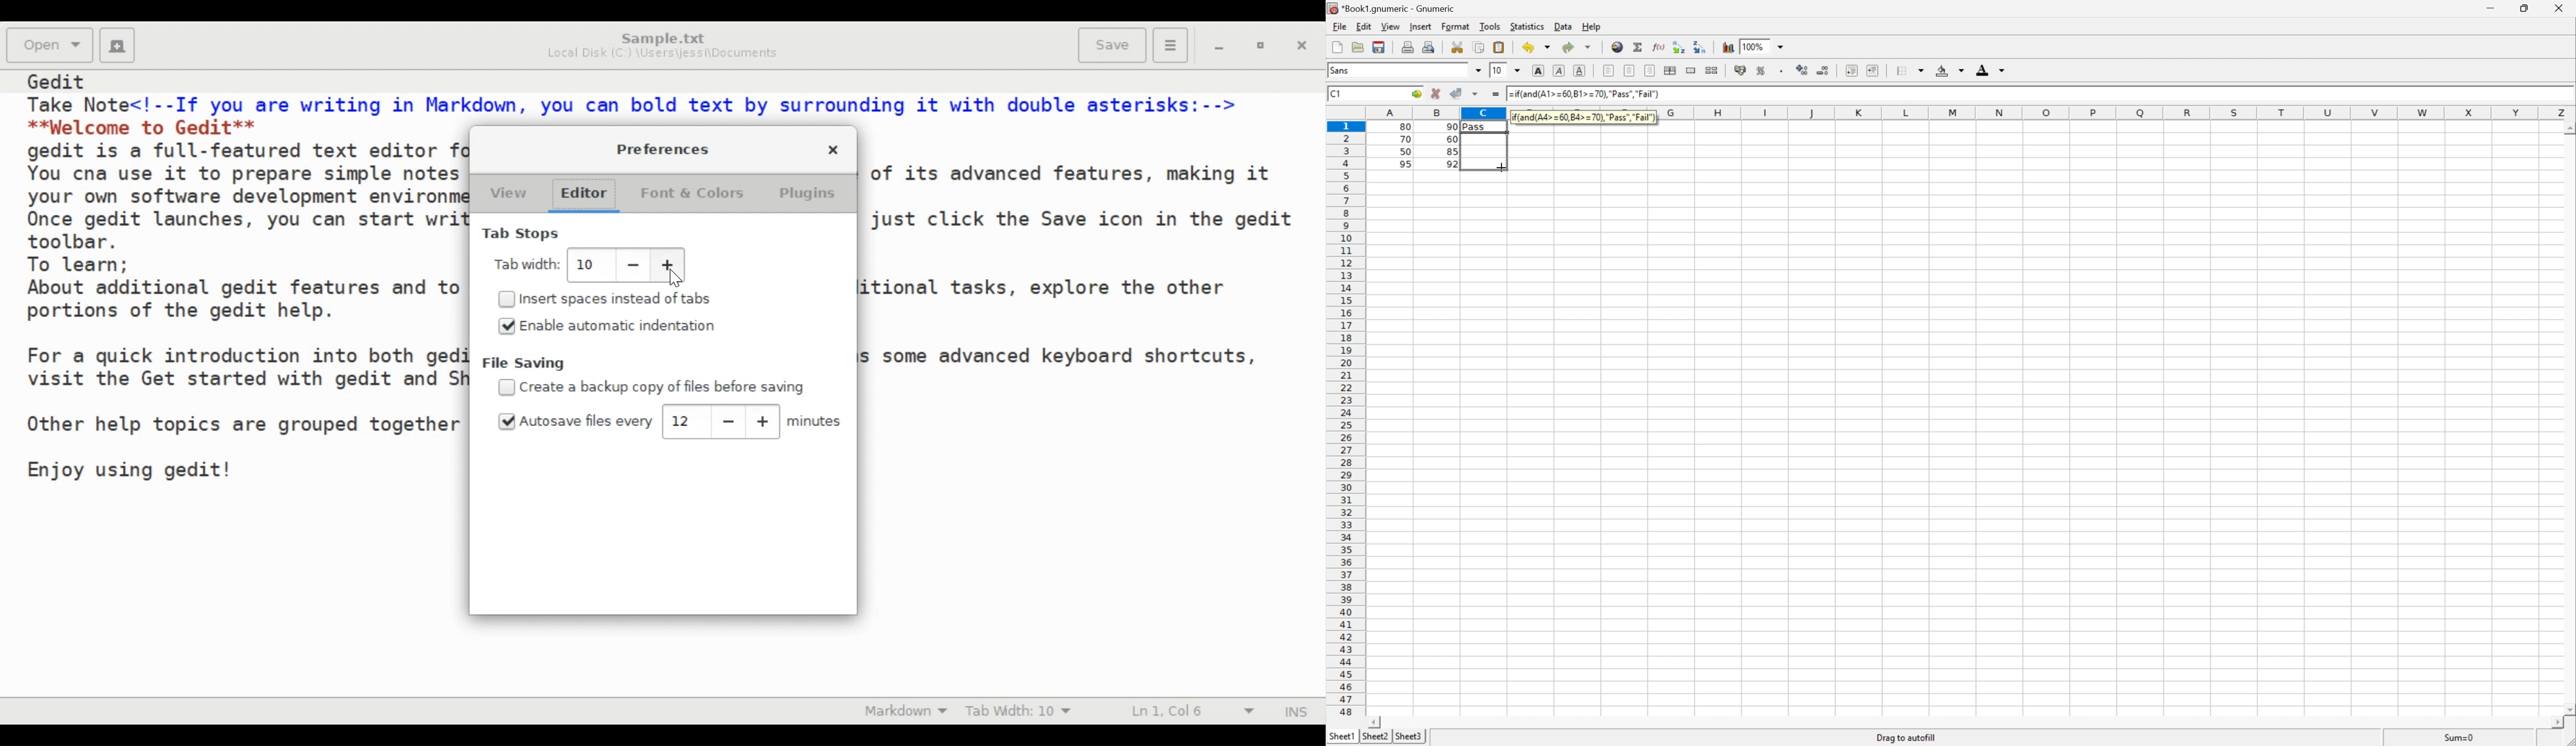 The width and height of the screenshot is (2576, 756). Describe the element at coordinates (1409, 736) in the screenshot. I see `Sheet3` at that location.